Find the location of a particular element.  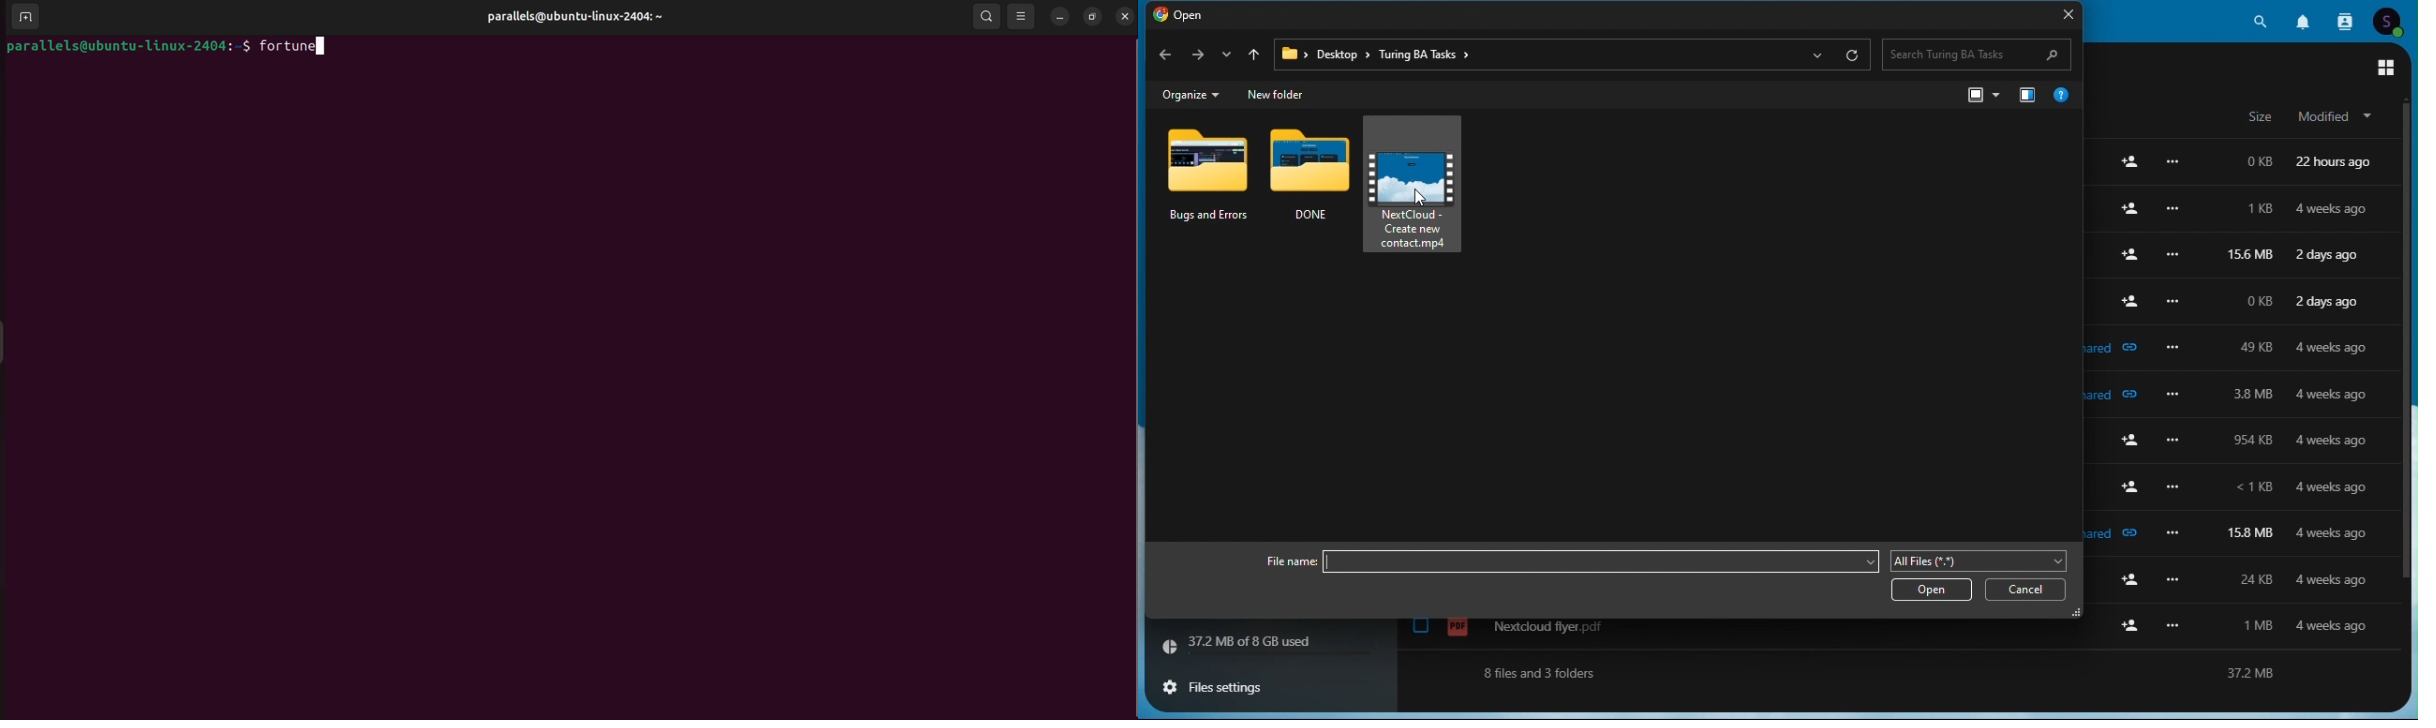

show is located at coordinates (1818, 54).